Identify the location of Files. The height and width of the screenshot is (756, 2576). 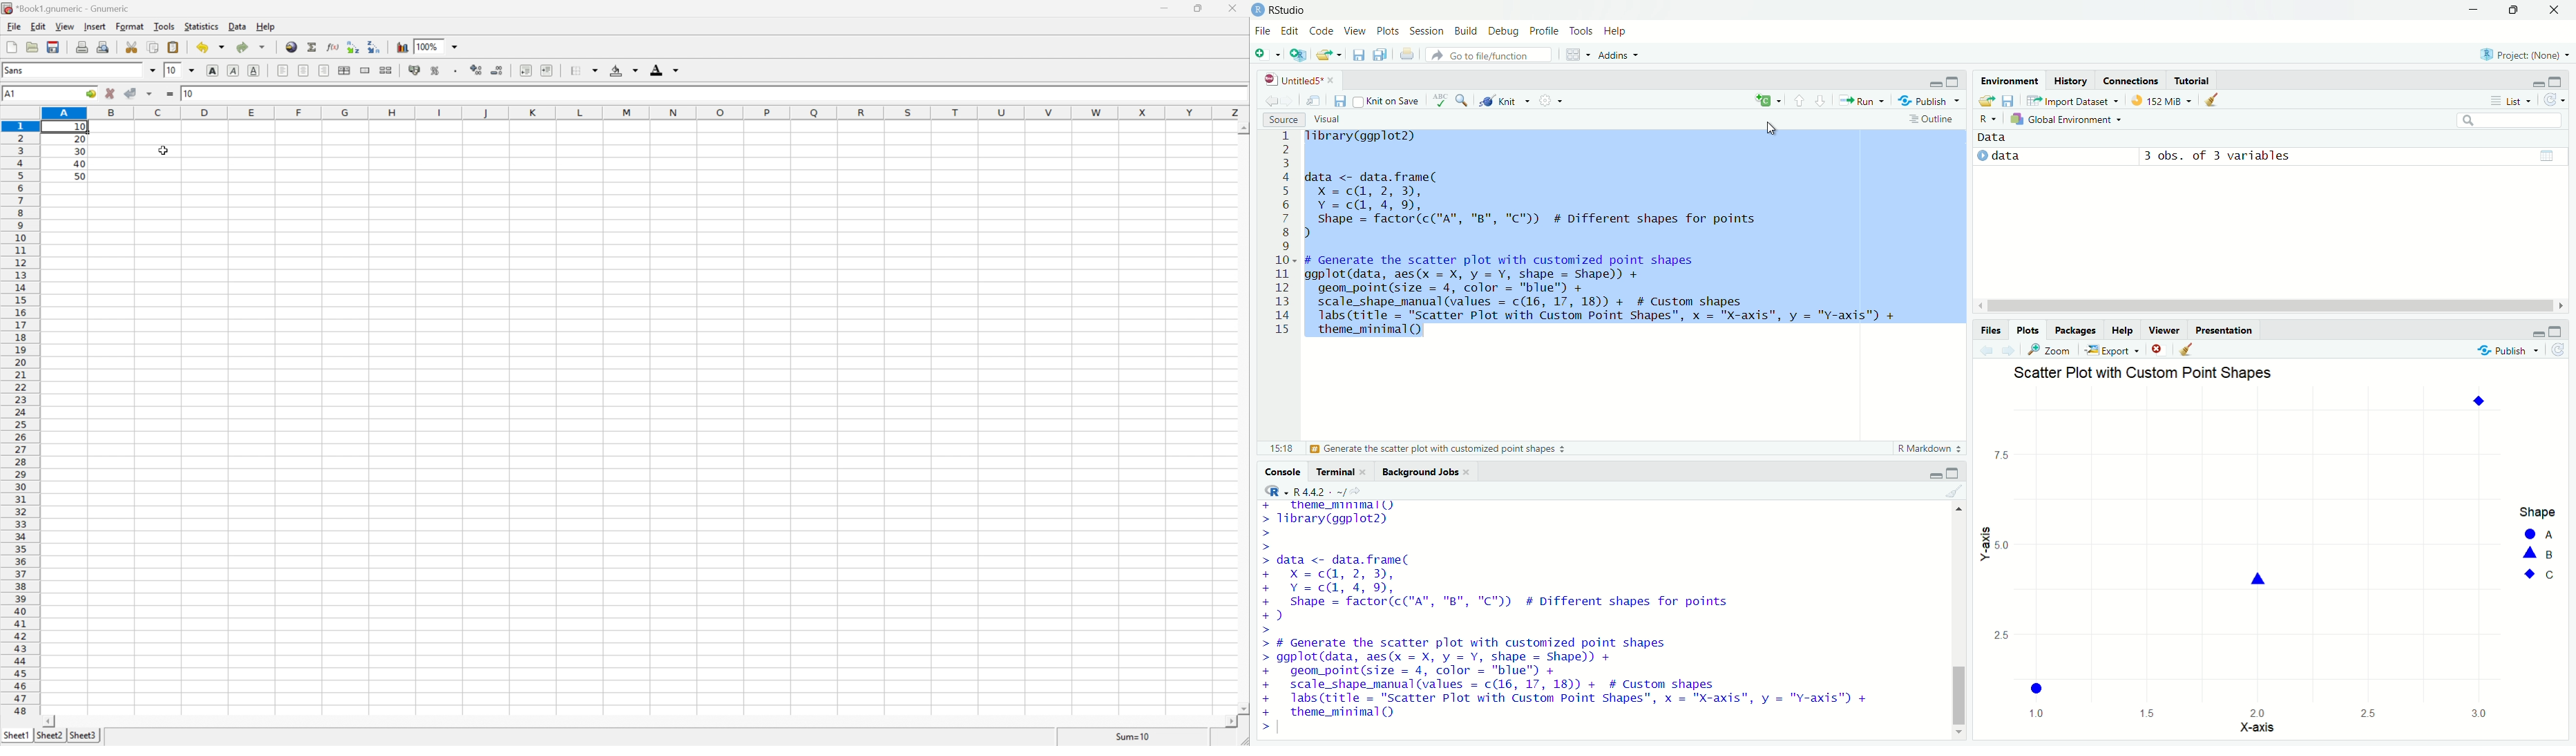
(1990, 329).